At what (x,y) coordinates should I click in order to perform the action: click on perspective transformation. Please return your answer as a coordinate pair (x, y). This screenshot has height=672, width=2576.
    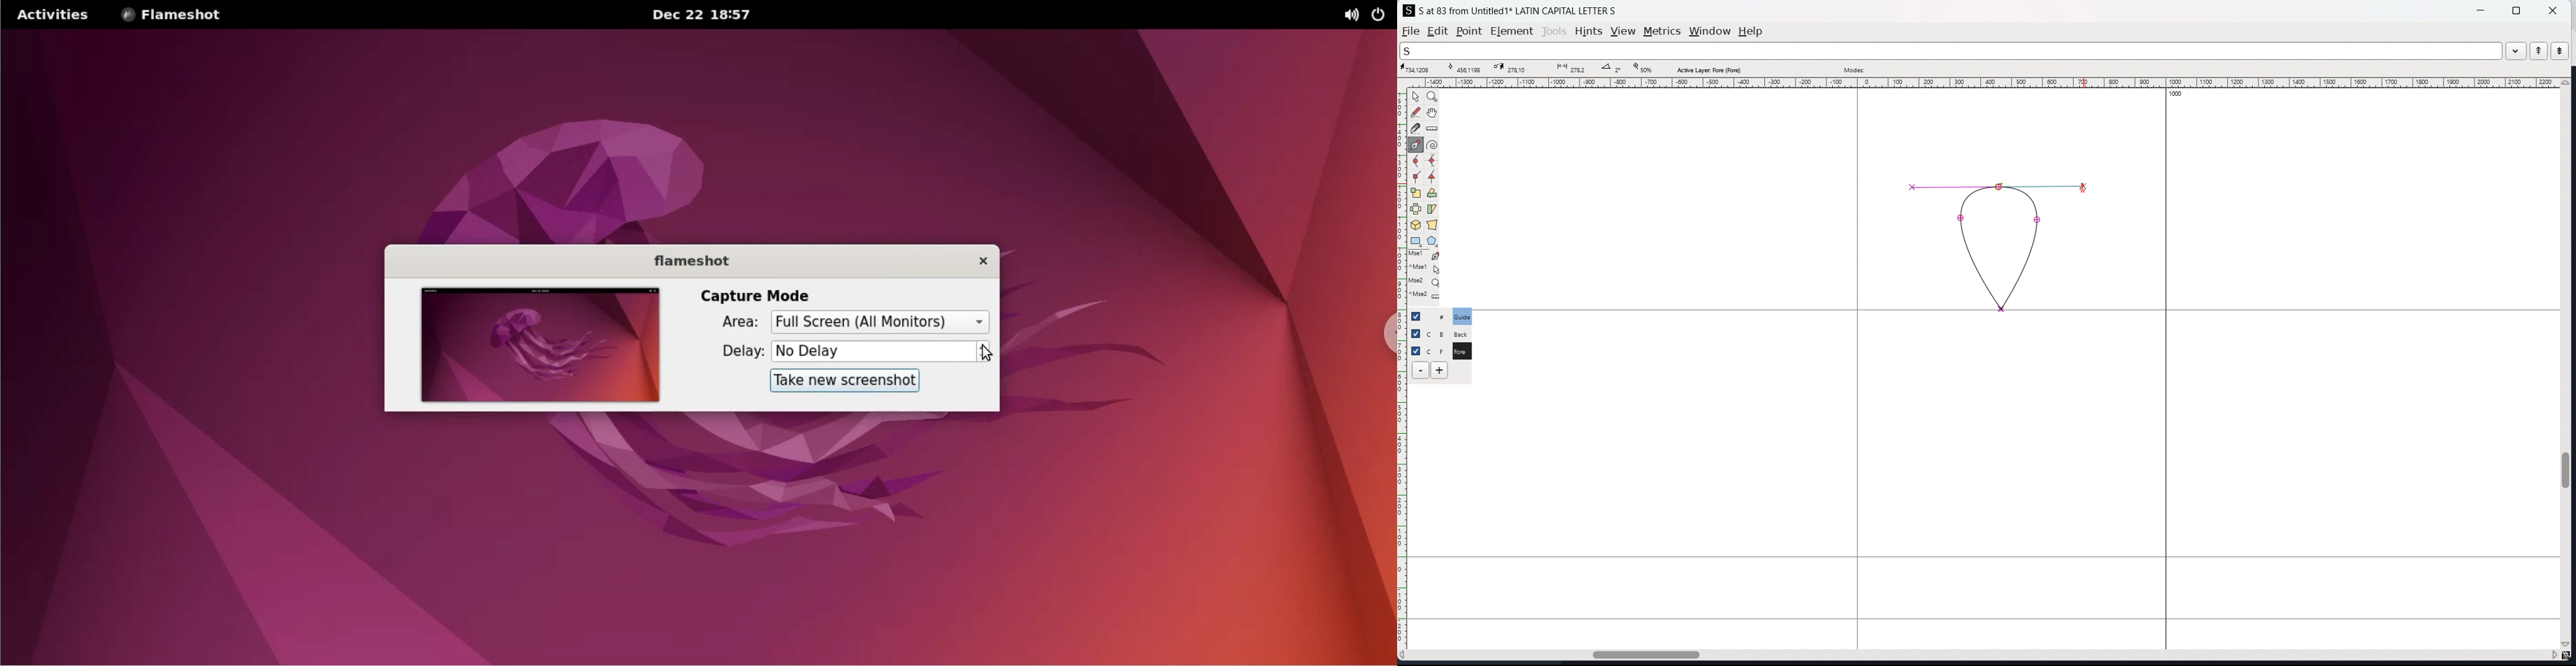
    Looking at the image, I should click on (1432, 225).